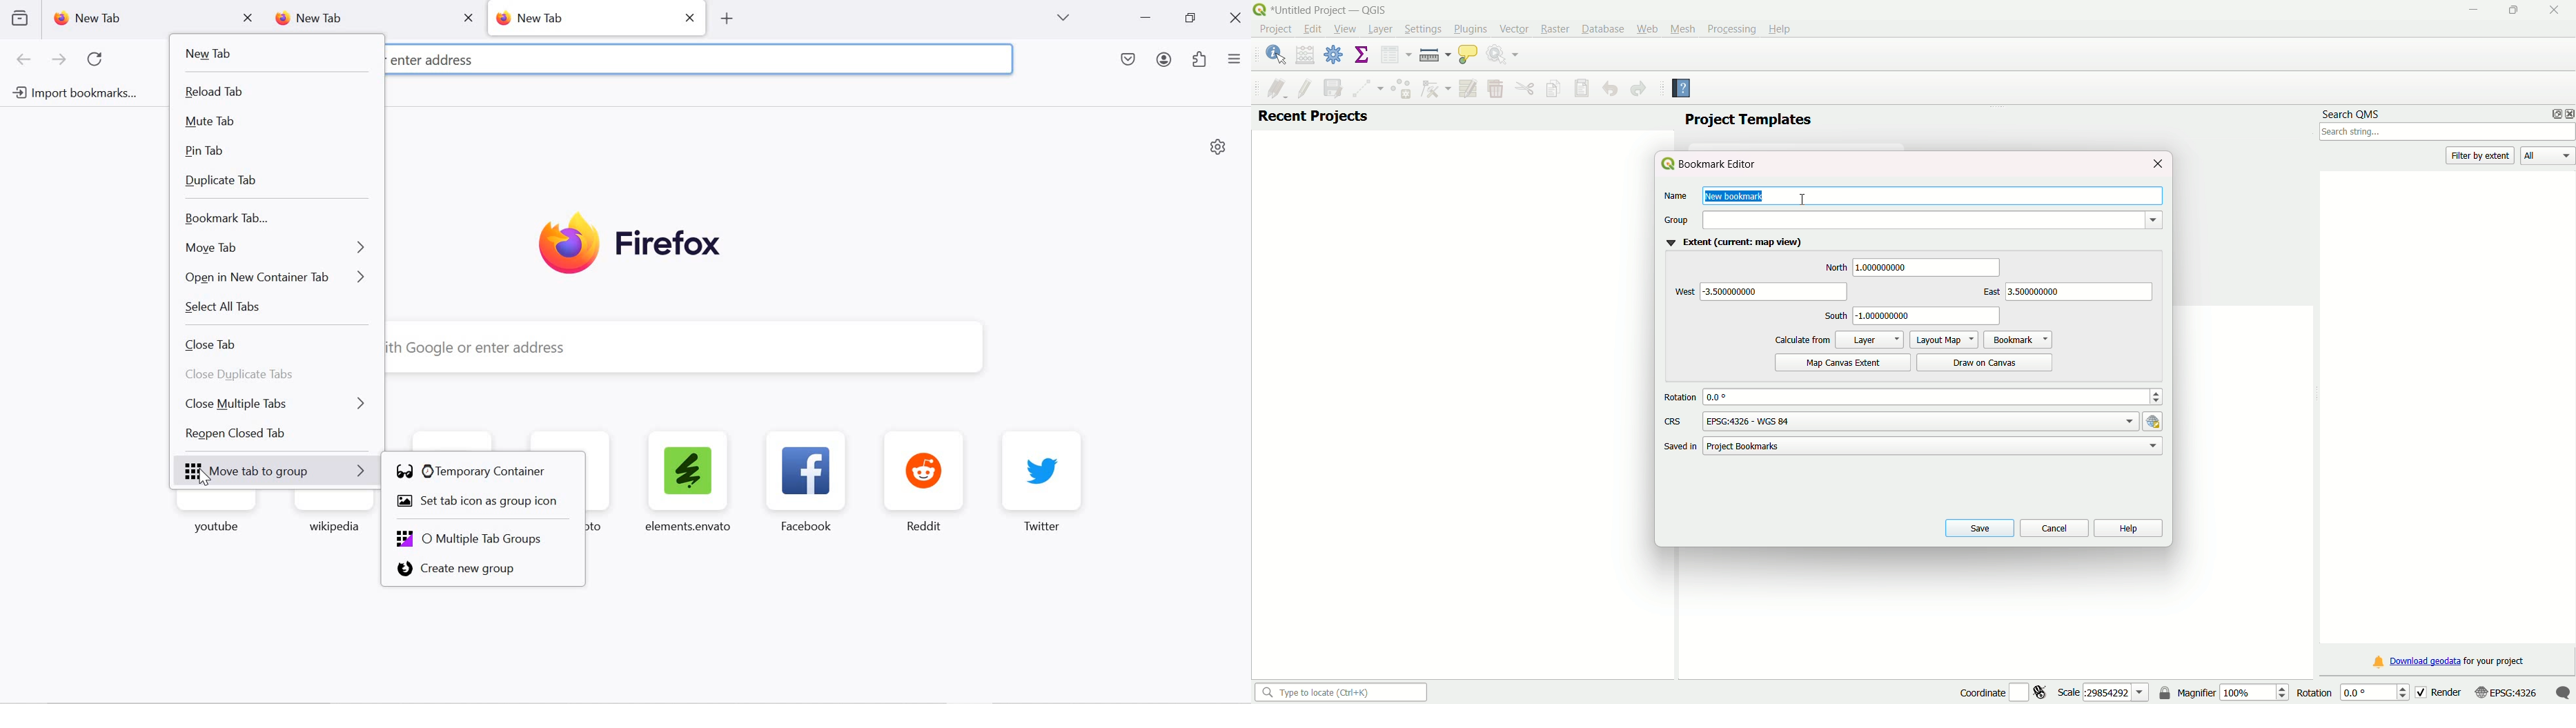 The image size is (2576, 728). I want to click on Extent, so click(1732, 244).